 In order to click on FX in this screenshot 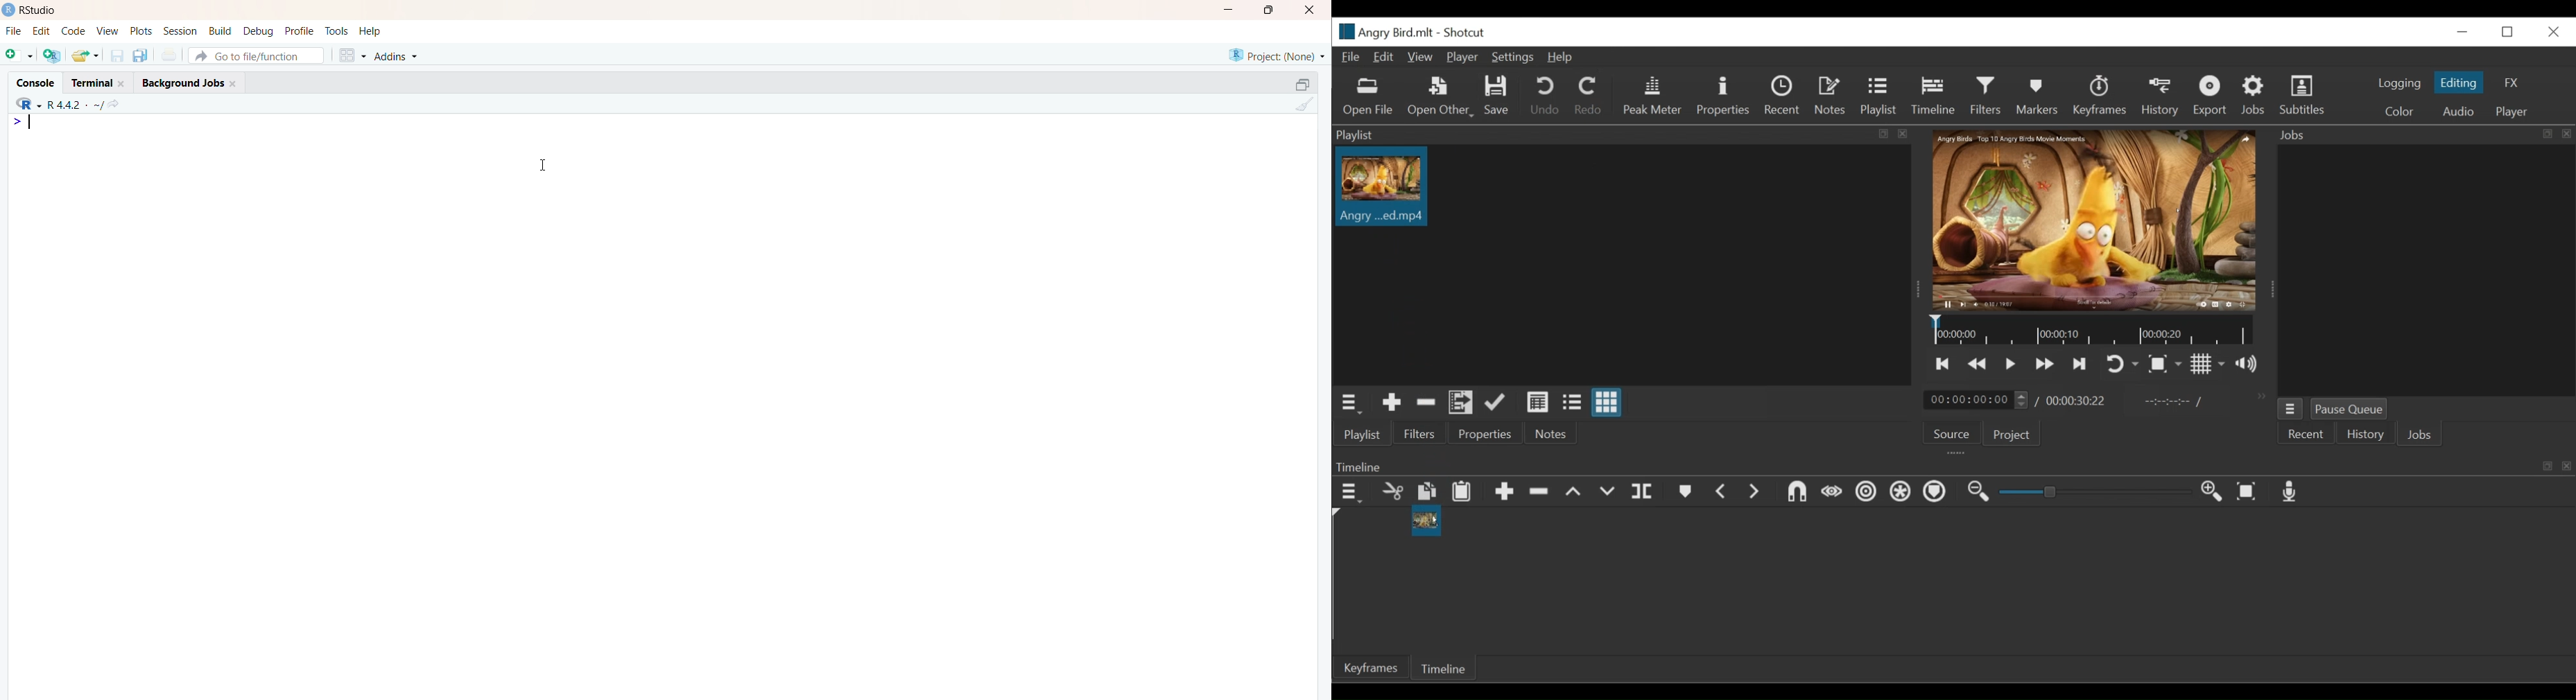, I will do `click(2511, 82)`.